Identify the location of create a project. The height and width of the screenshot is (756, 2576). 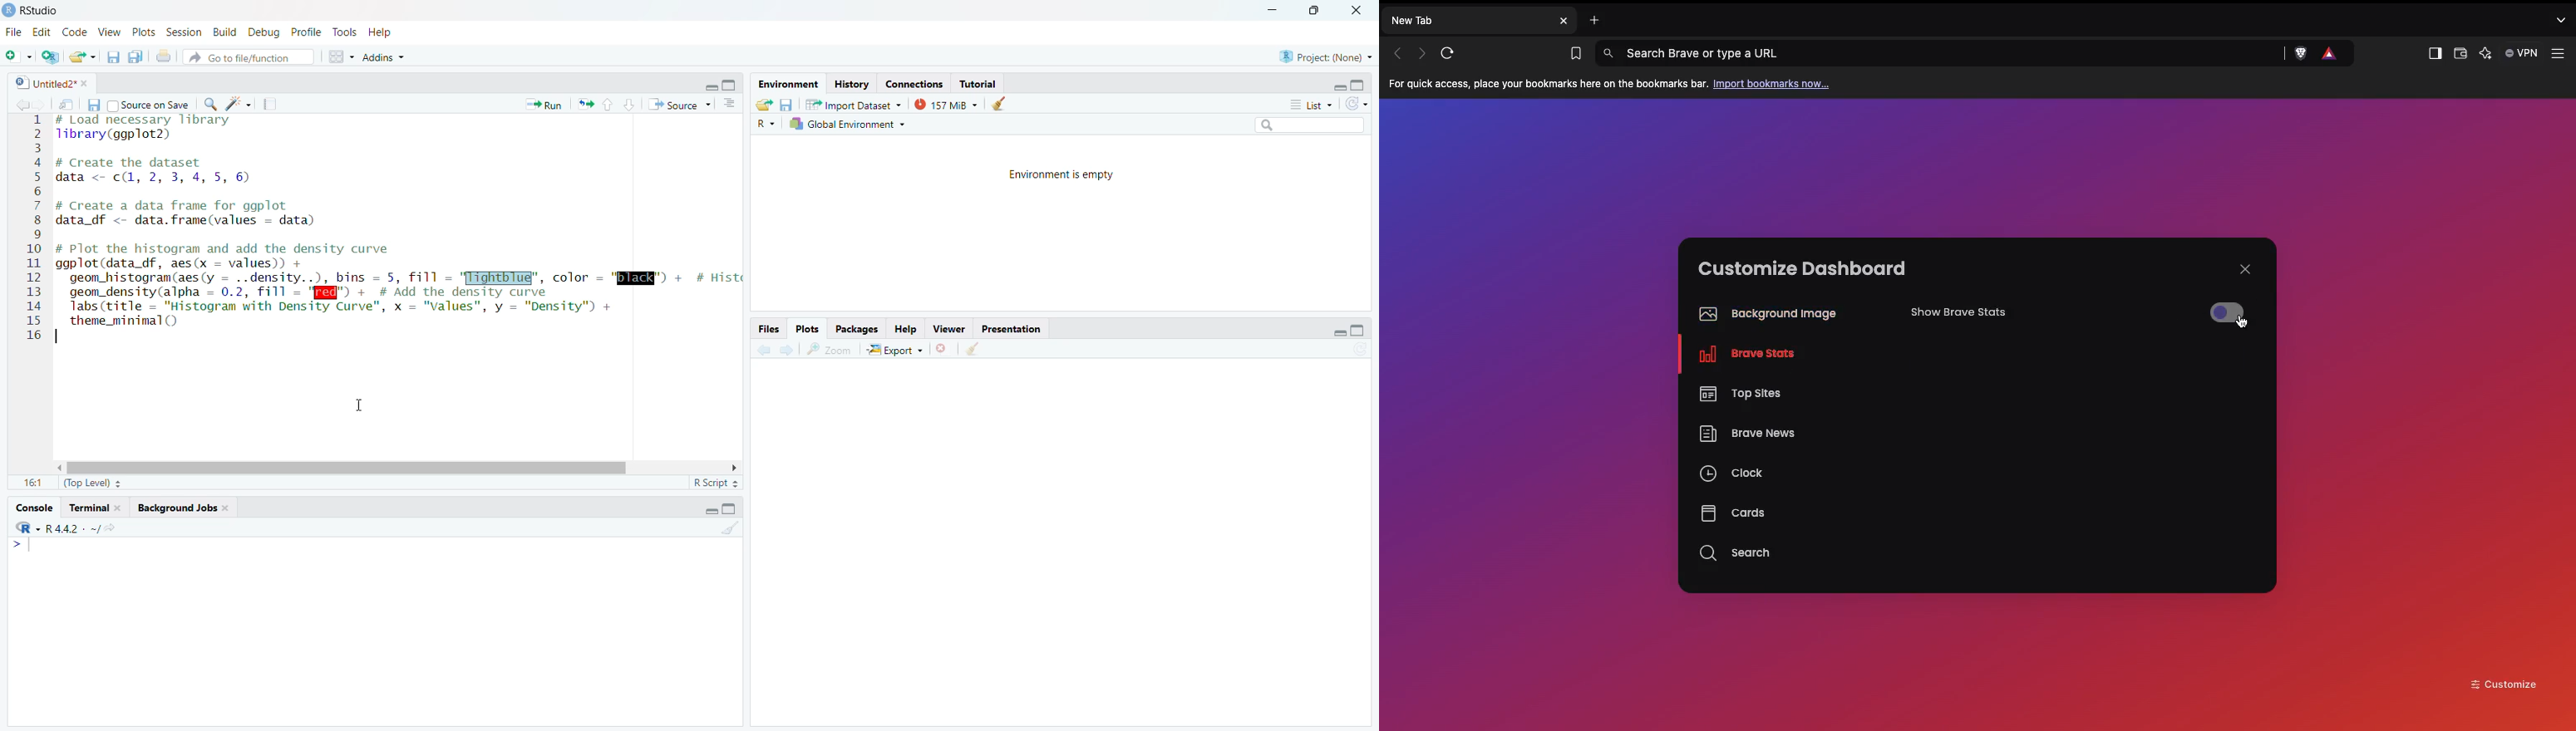
(49, 57).